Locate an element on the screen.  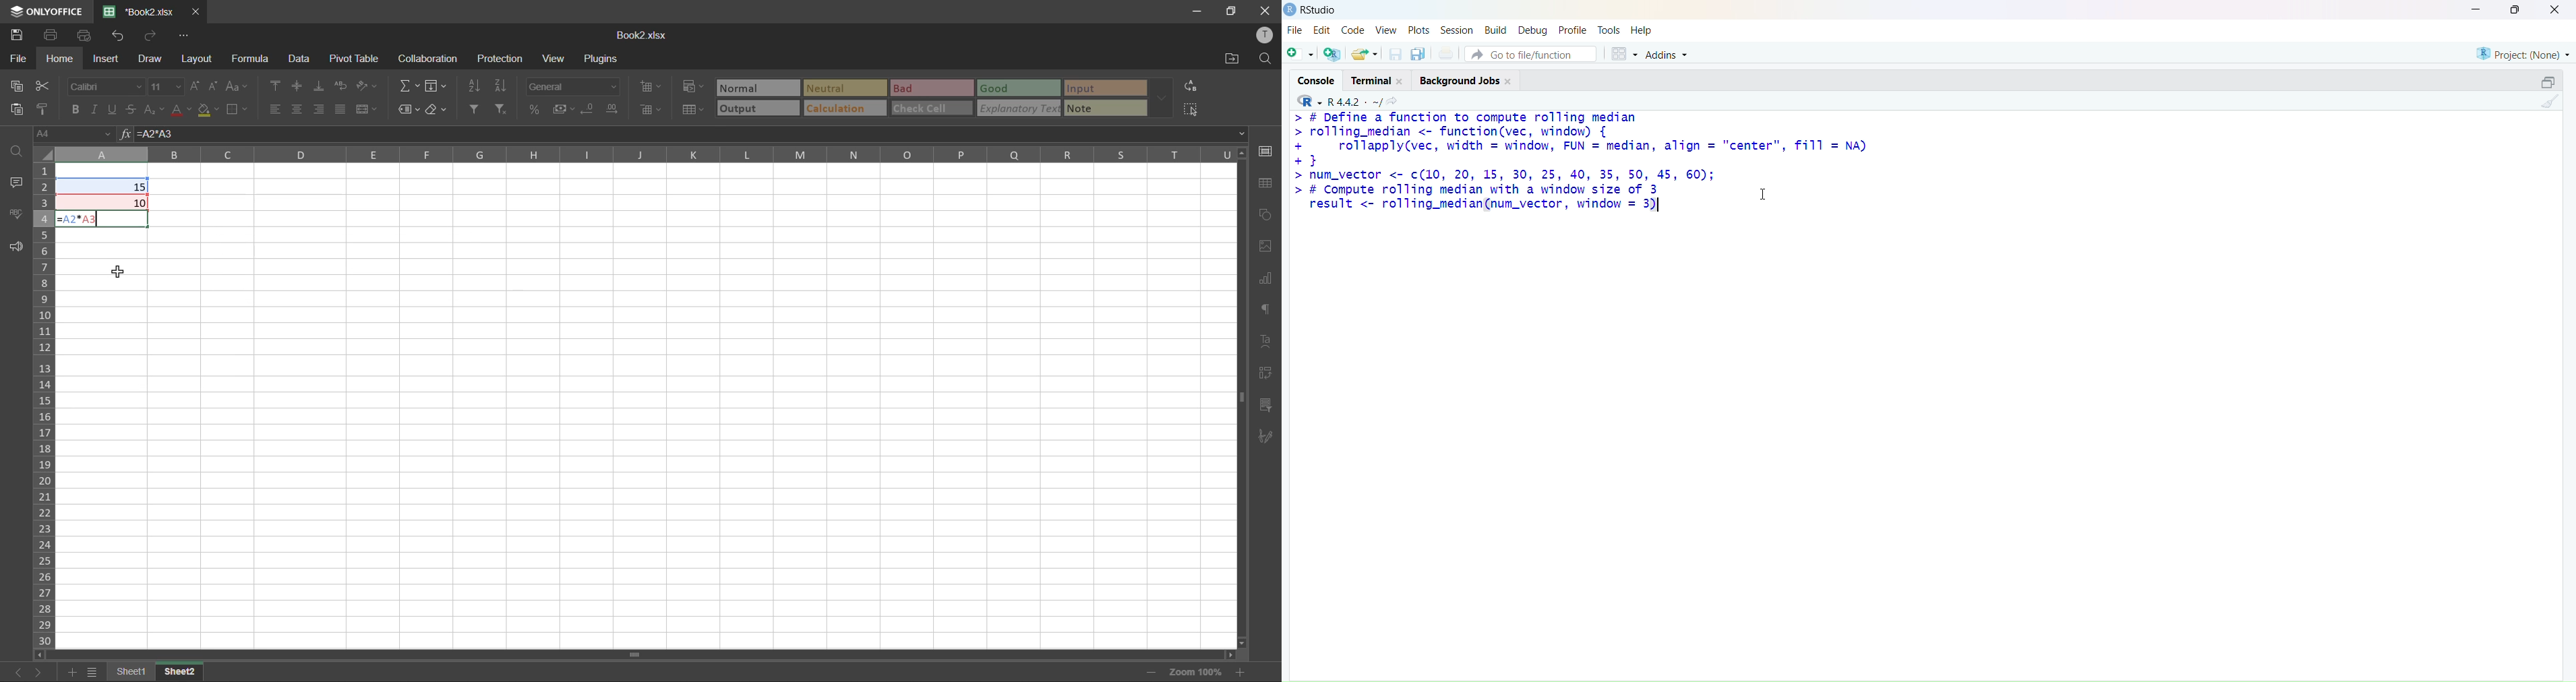
grid is located at coordinates (1625, 54).